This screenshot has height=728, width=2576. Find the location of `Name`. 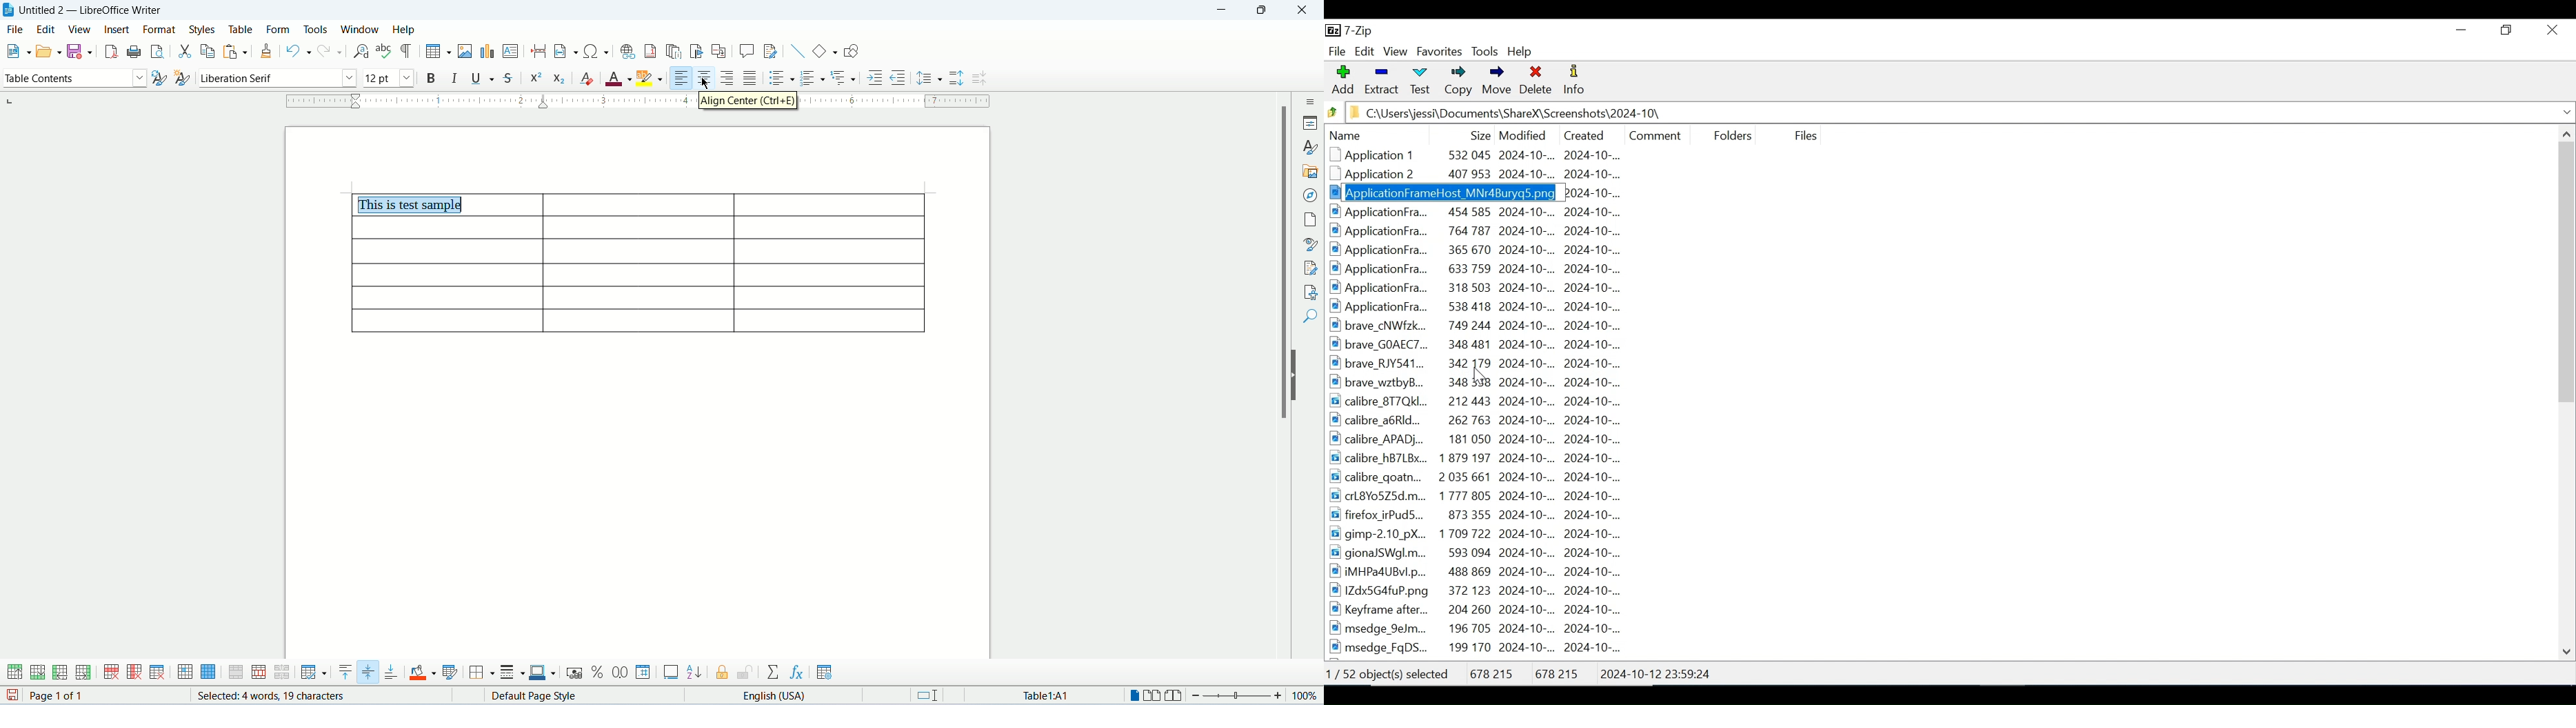

Name is located at coordinates (1390, 136).